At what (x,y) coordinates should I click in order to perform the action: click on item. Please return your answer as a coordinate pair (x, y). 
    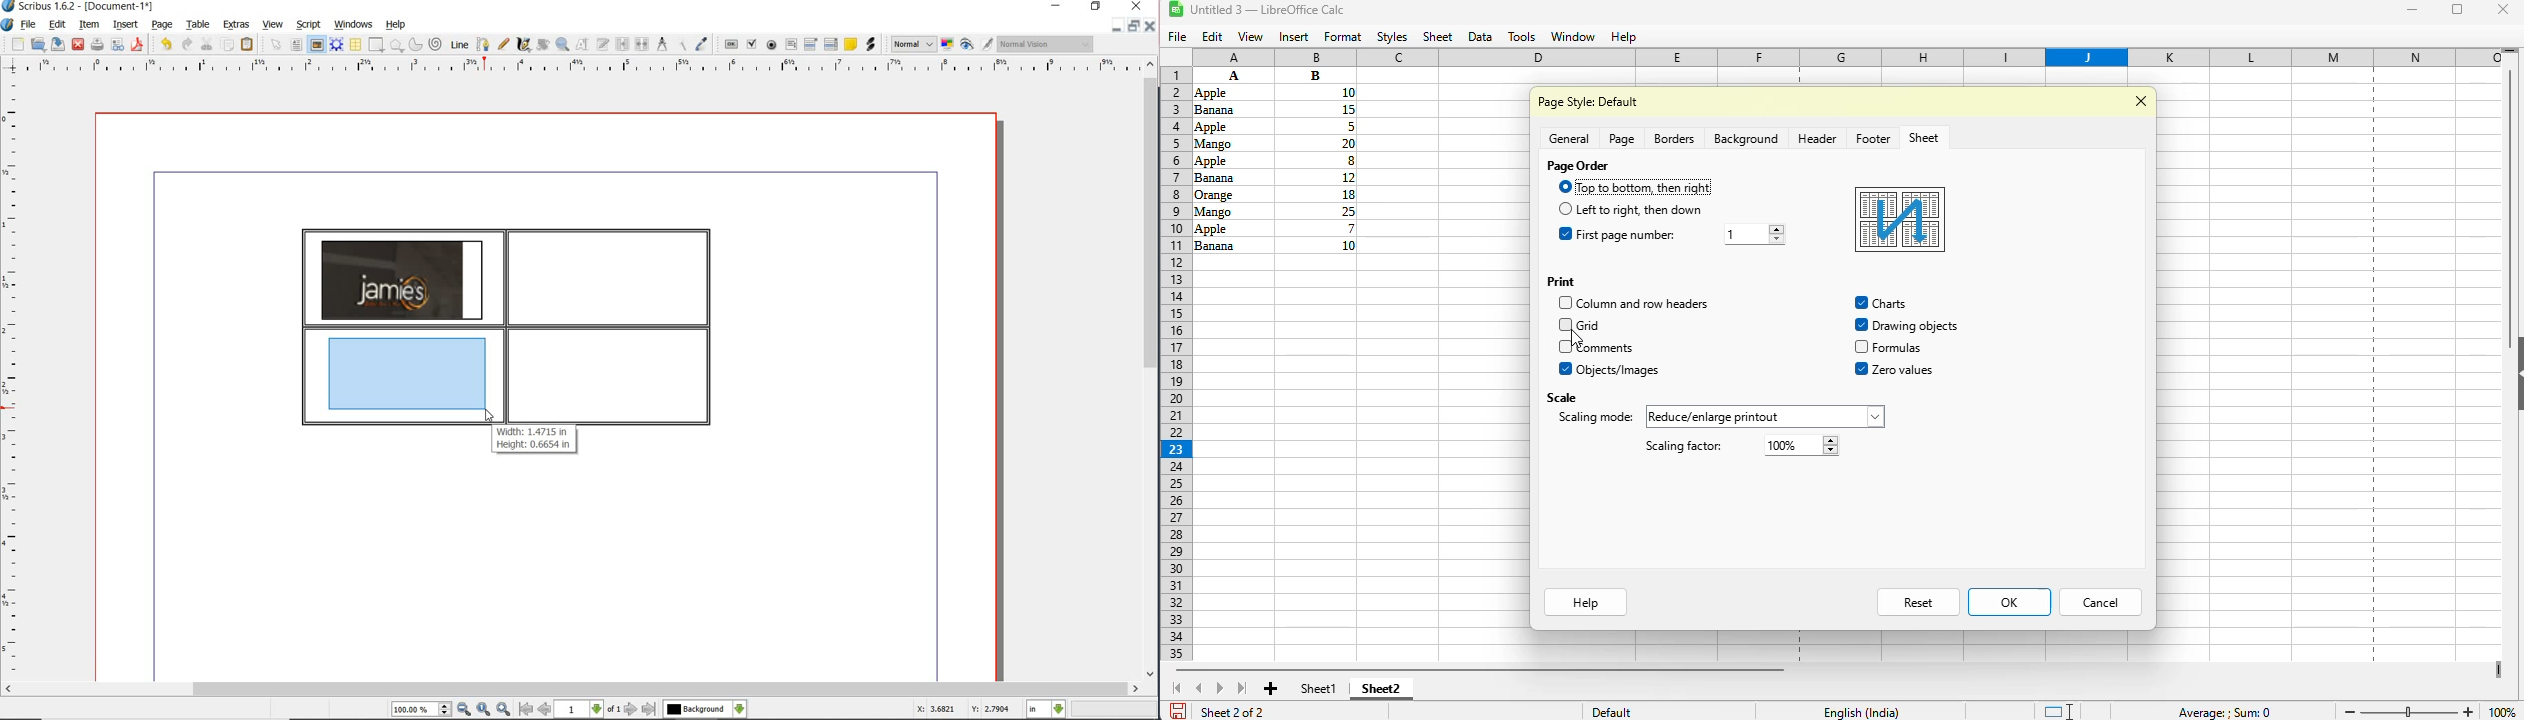
    Looking at the image, I should click on (88, 25).